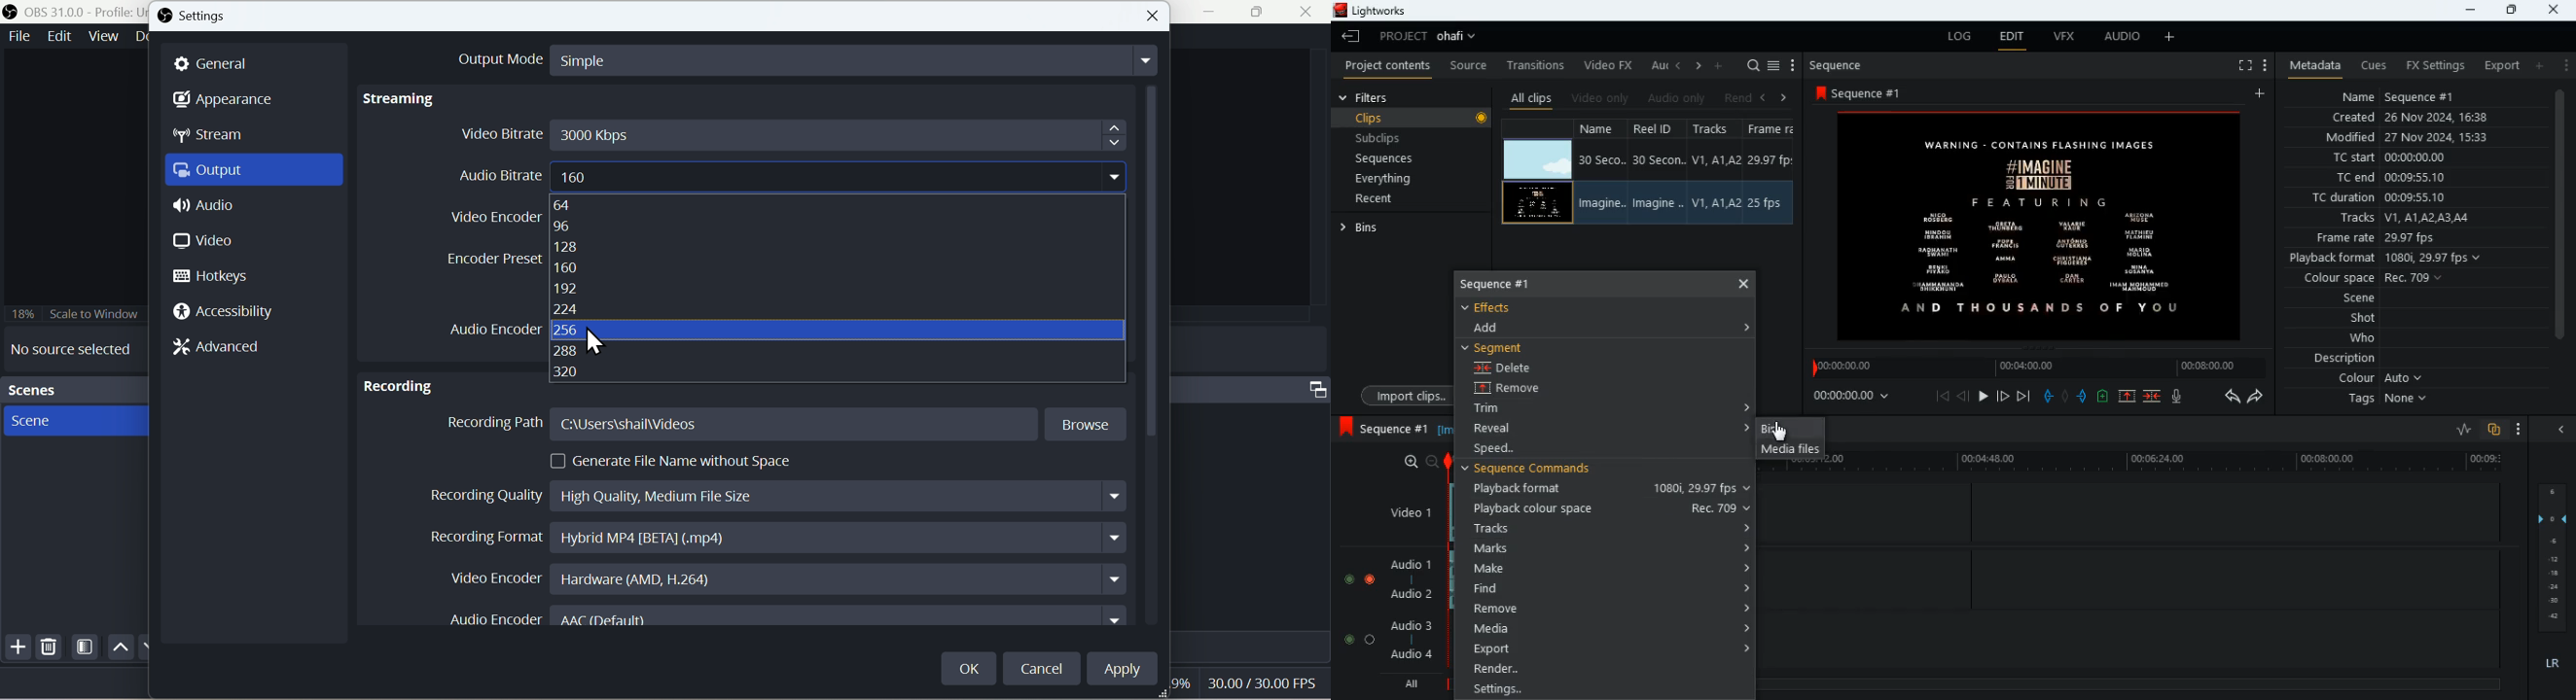 The image size is (2576, 700). What do you see at coordinates (2564, 430) in the screenshot?
I see `close` at bounding box center [2564, 430].